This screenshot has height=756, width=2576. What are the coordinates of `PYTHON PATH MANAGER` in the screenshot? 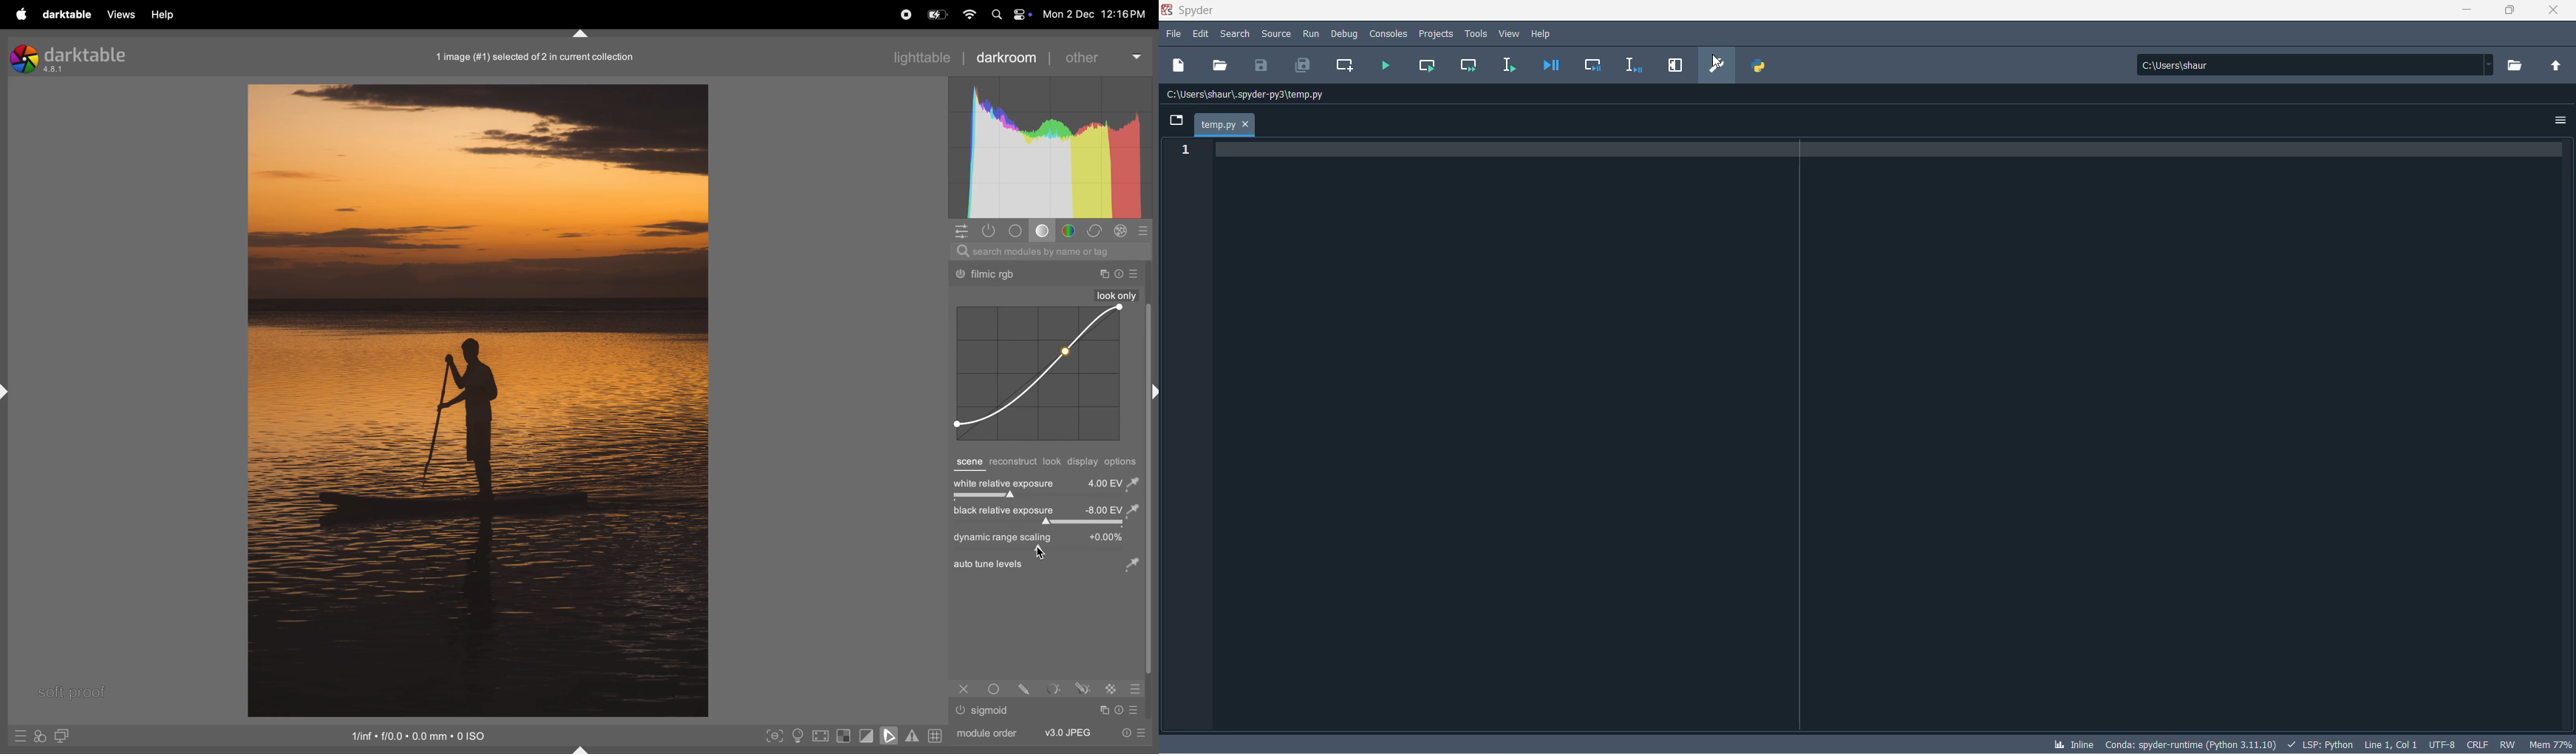 It's located at (1758, 64).